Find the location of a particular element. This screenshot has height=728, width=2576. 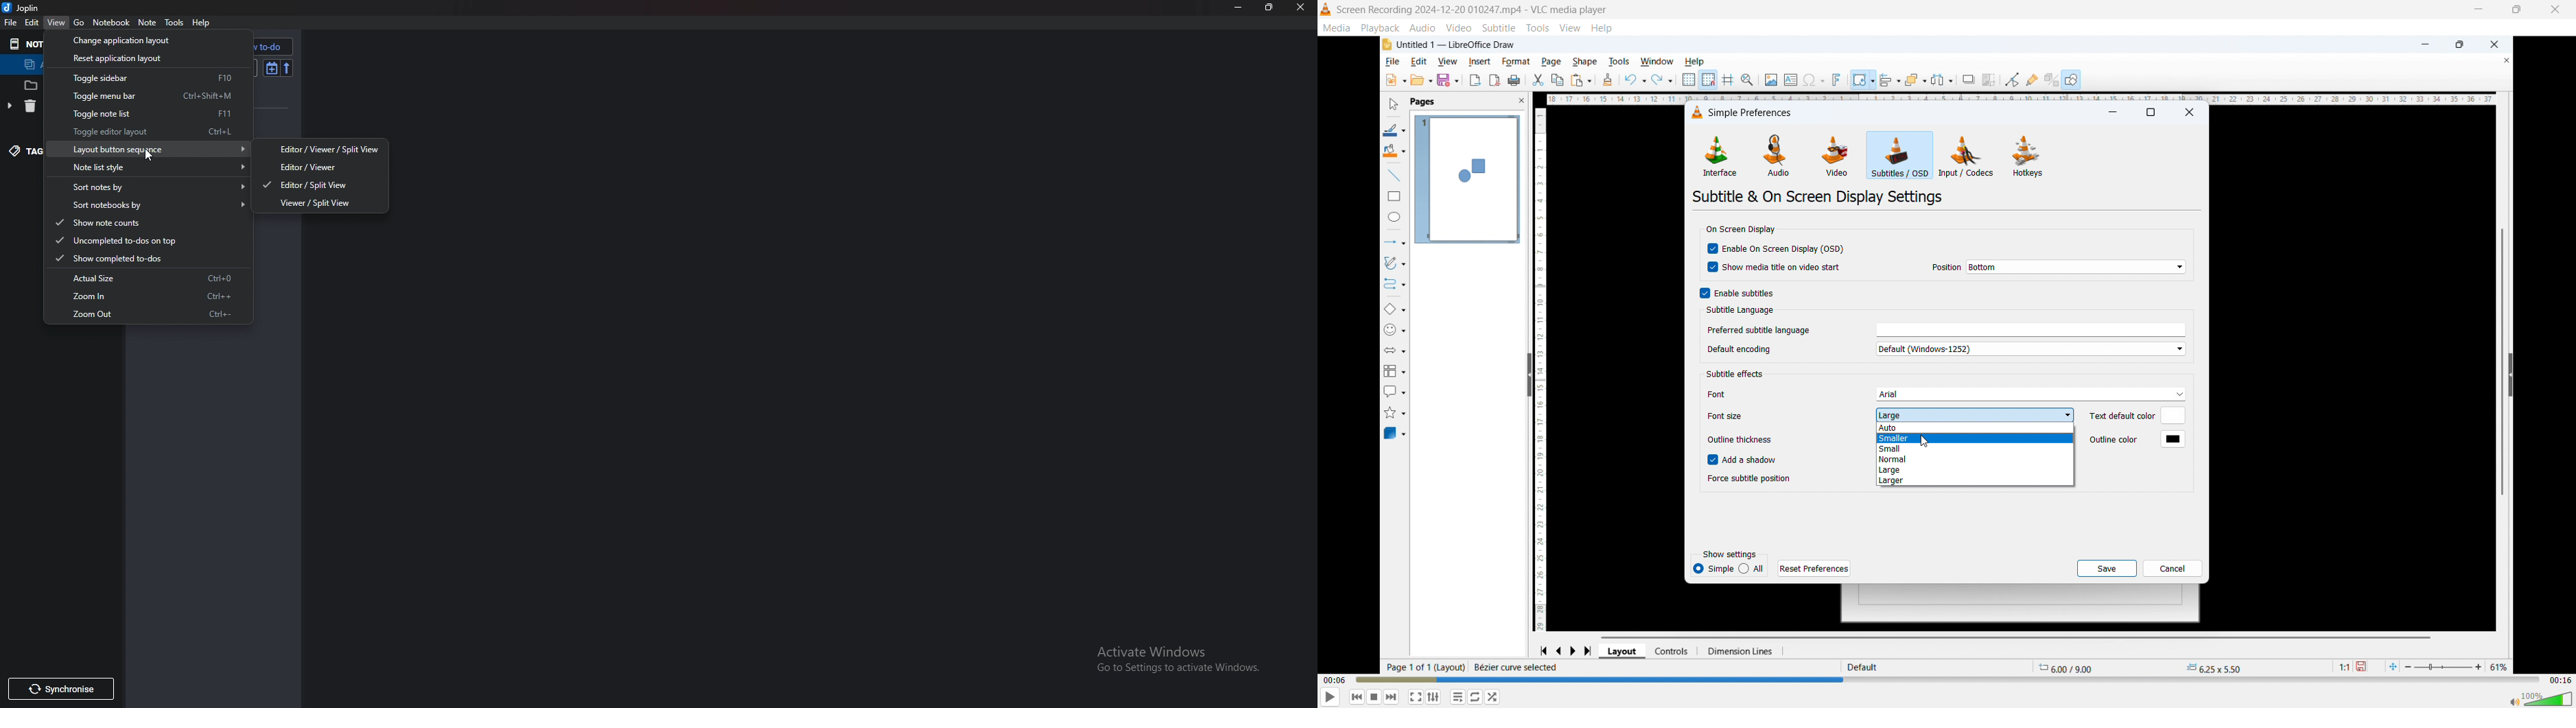

On screen display  is located at coordinates (1742, 229).